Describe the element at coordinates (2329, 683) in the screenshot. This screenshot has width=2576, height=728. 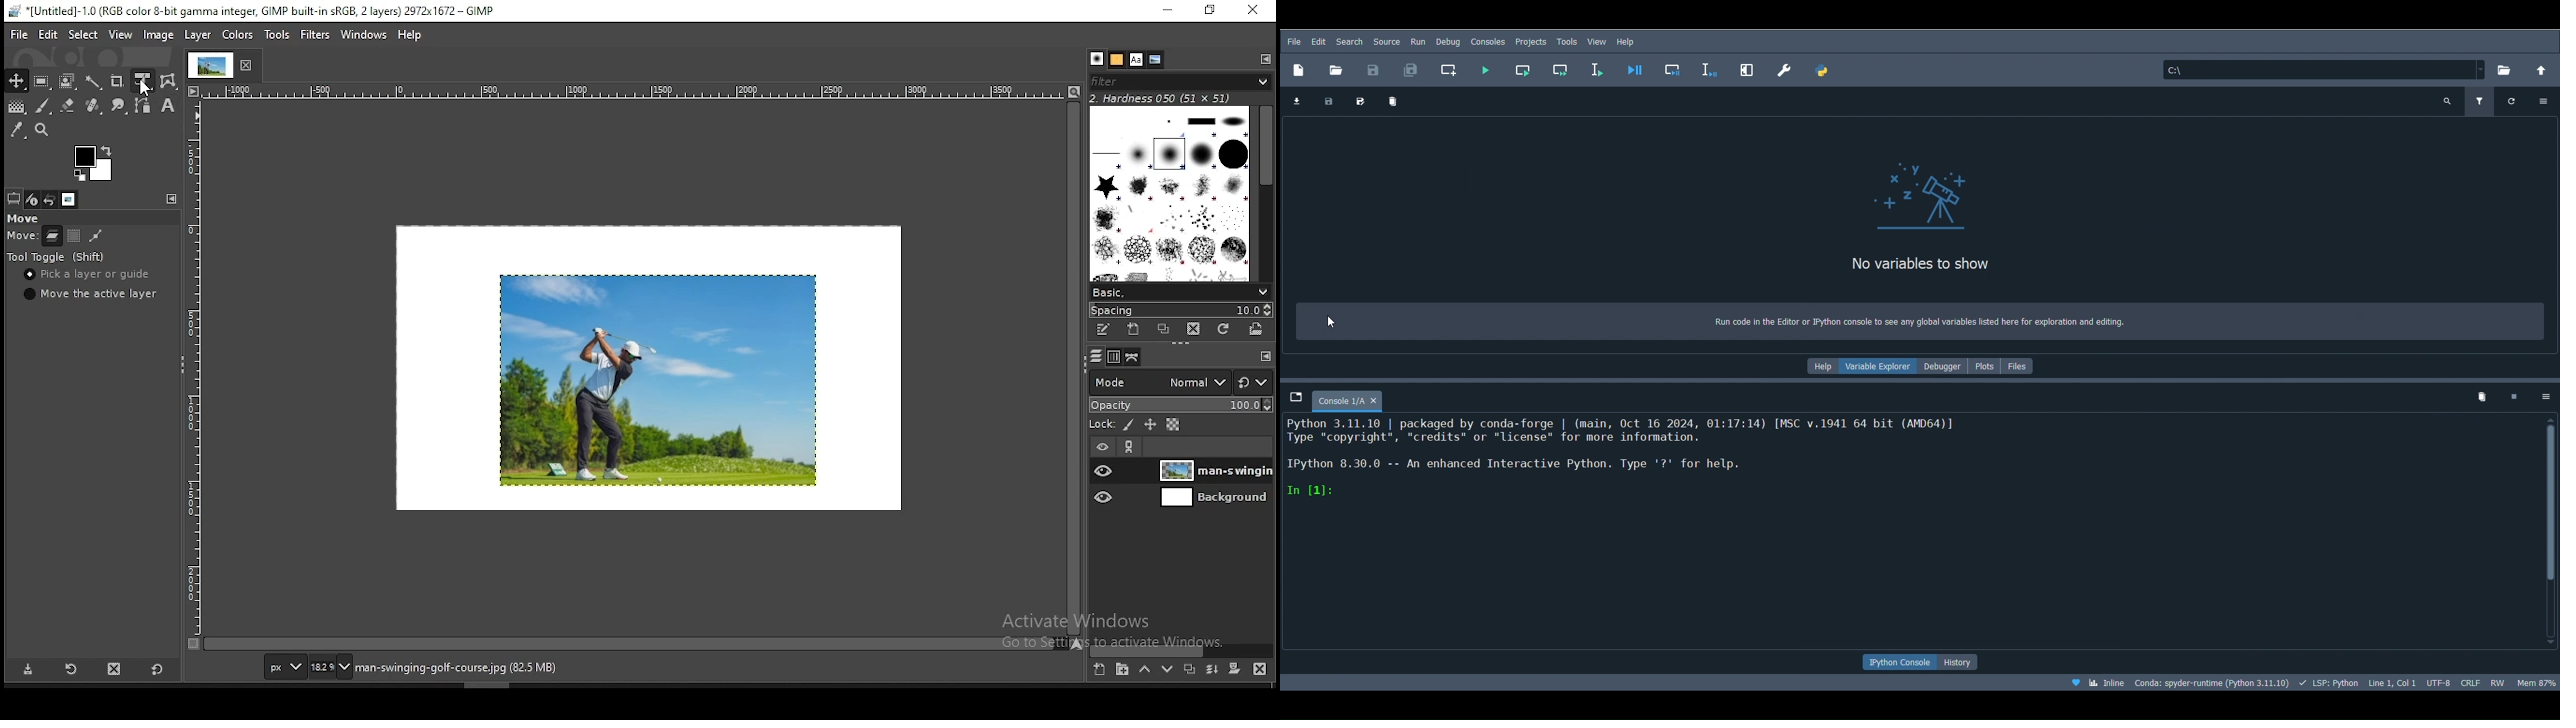
I see `Completions, linting, code folding and symbols status` at that location.